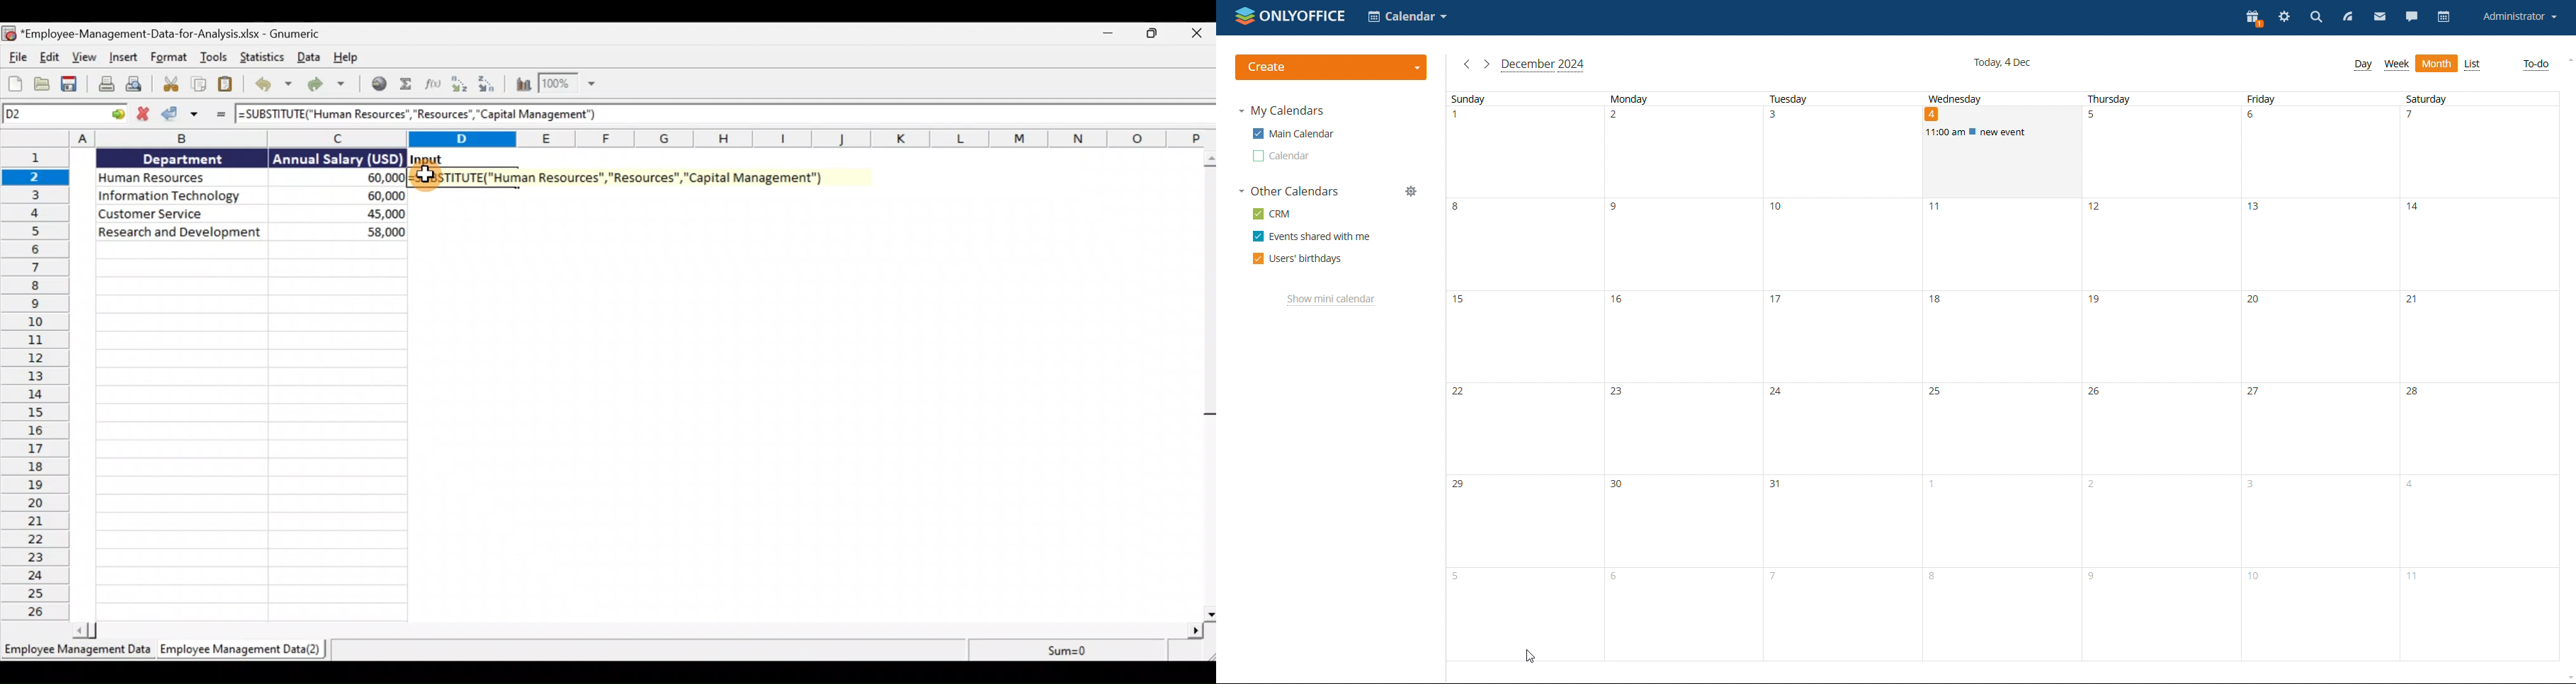 The height and width of the screenshot is (700, 2576). Describe the element at coordinates (2443, 18) in the screenshot. I see `calendar` at that location.